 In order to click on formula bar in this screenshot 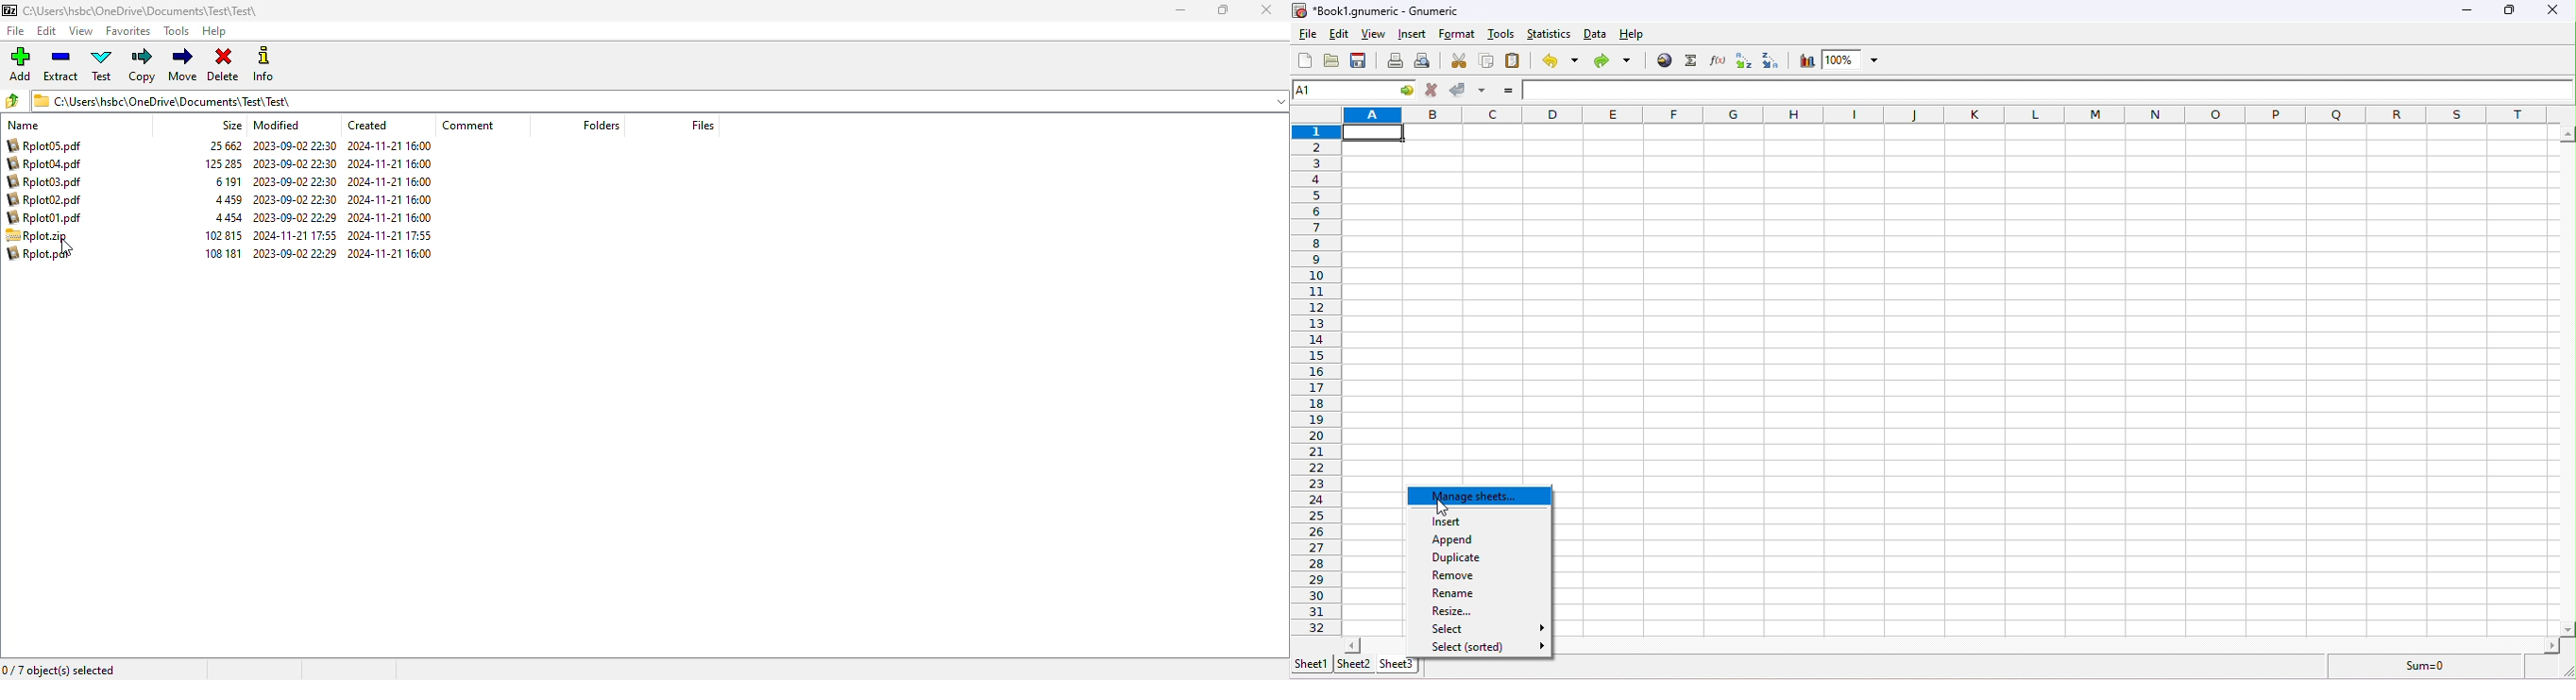, I will do `click(2048, 89)`.